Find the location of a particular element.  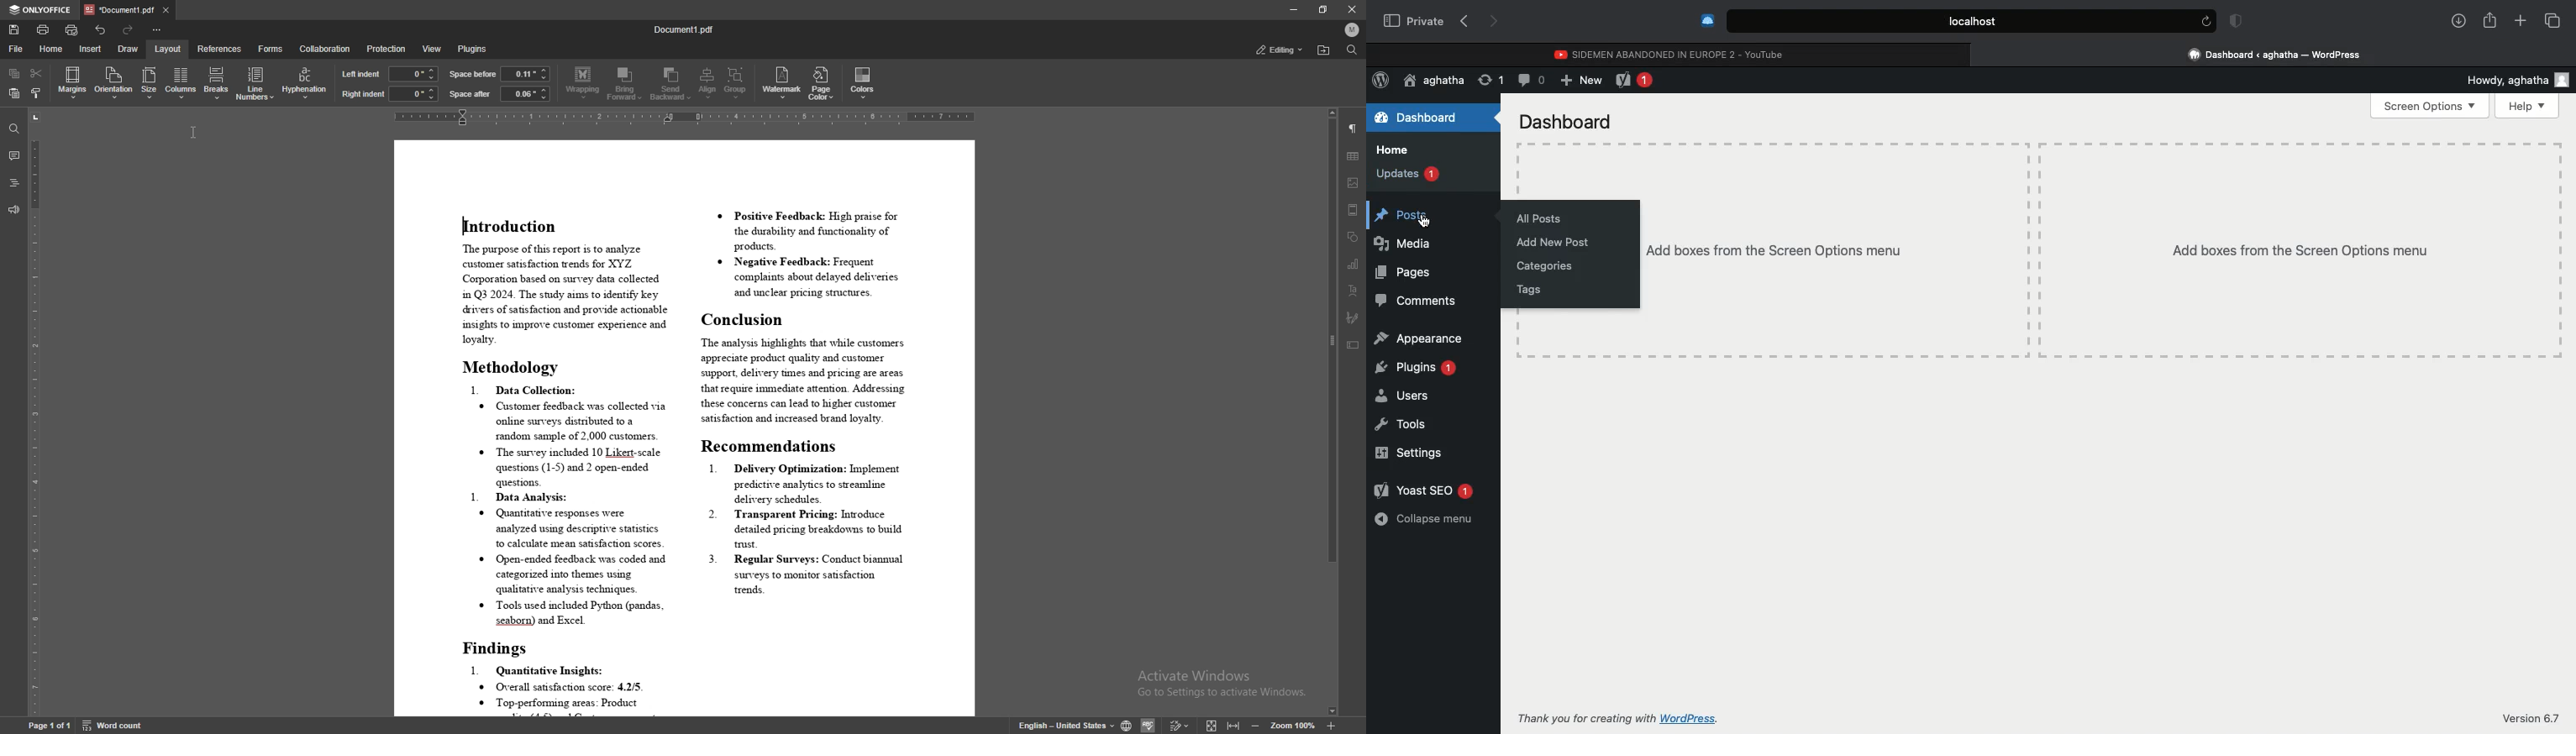

zoom out is located at coordinates (1257, 724).